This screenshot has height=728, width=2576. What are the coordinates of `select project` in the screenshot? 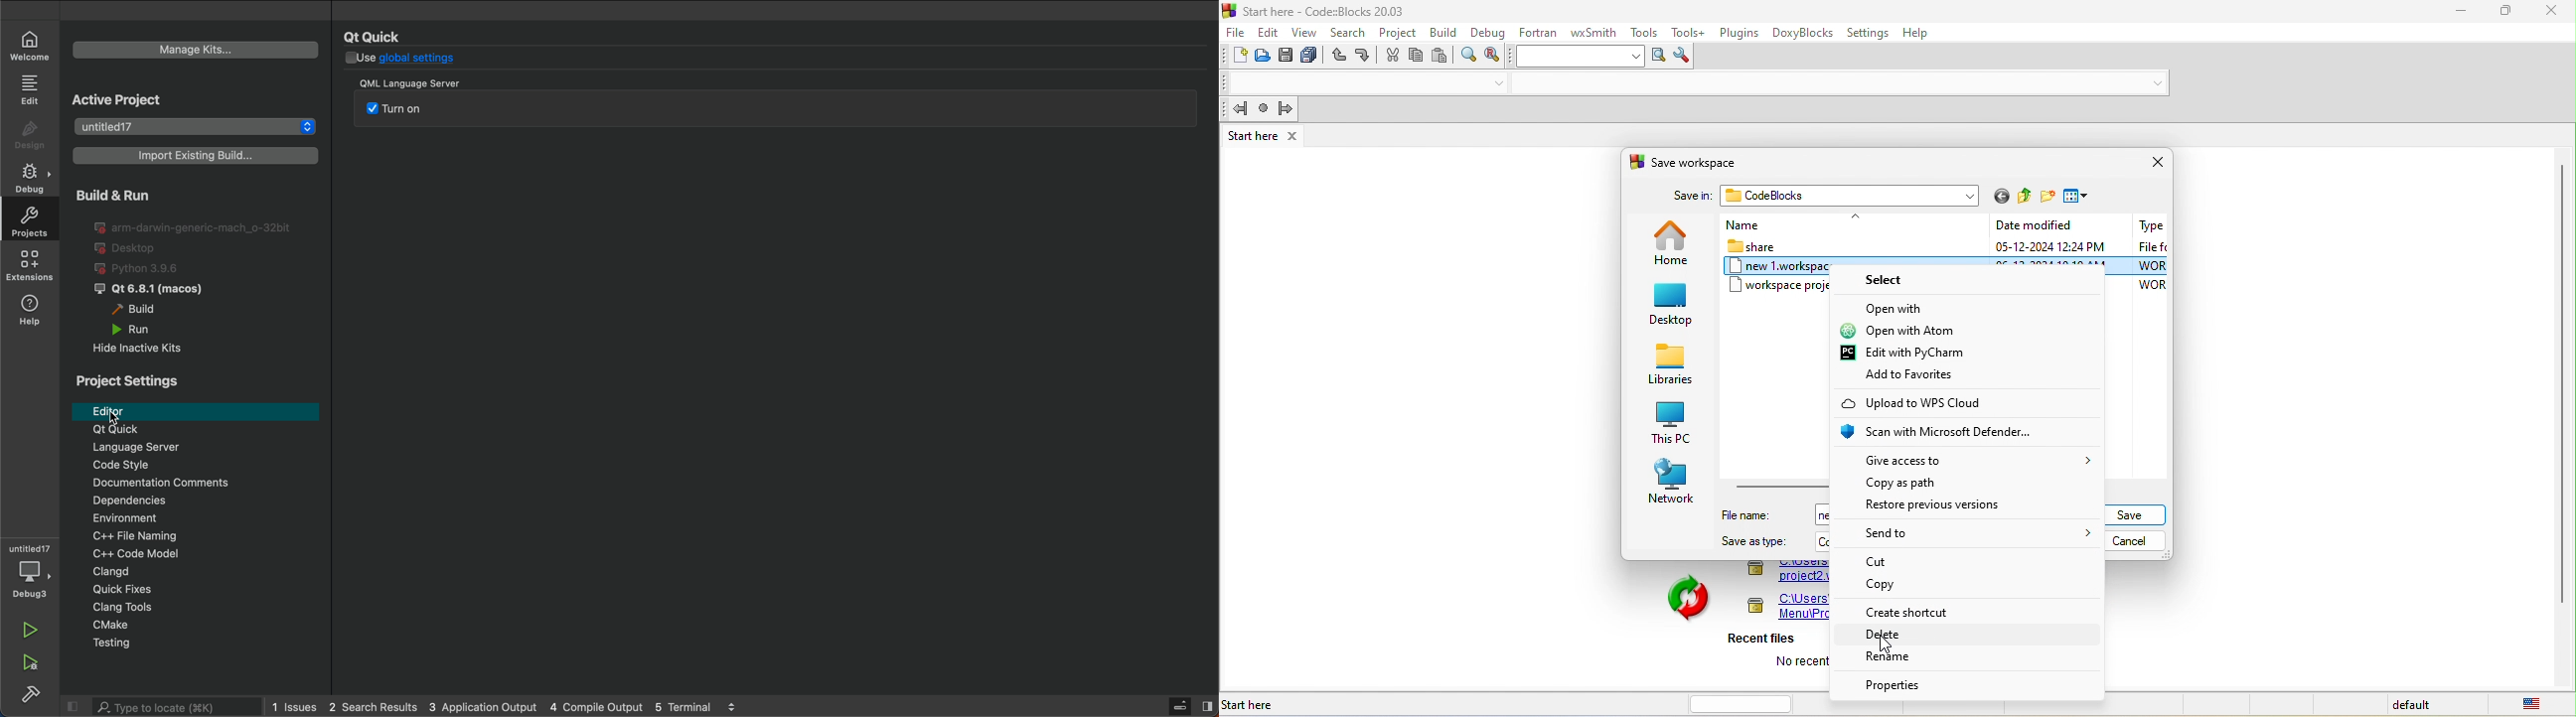 It's located at (196, 127).